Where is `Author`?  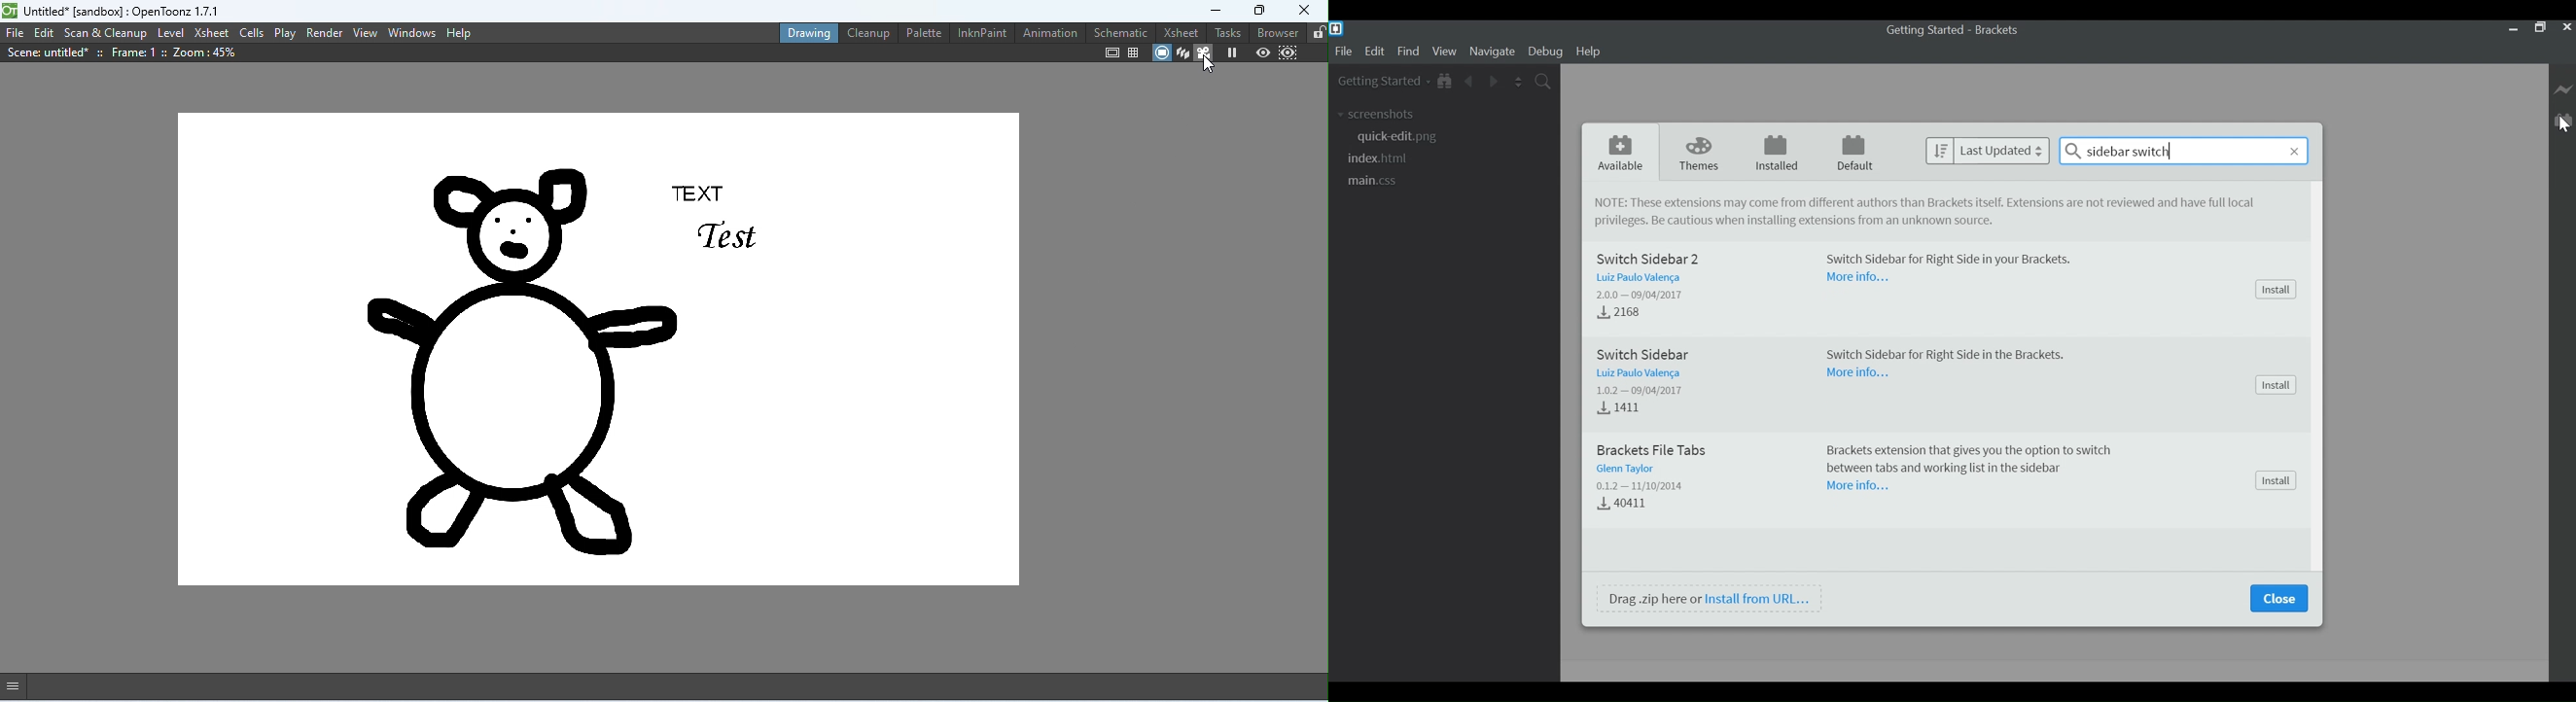 Author is located at coordinates (1635, 469).